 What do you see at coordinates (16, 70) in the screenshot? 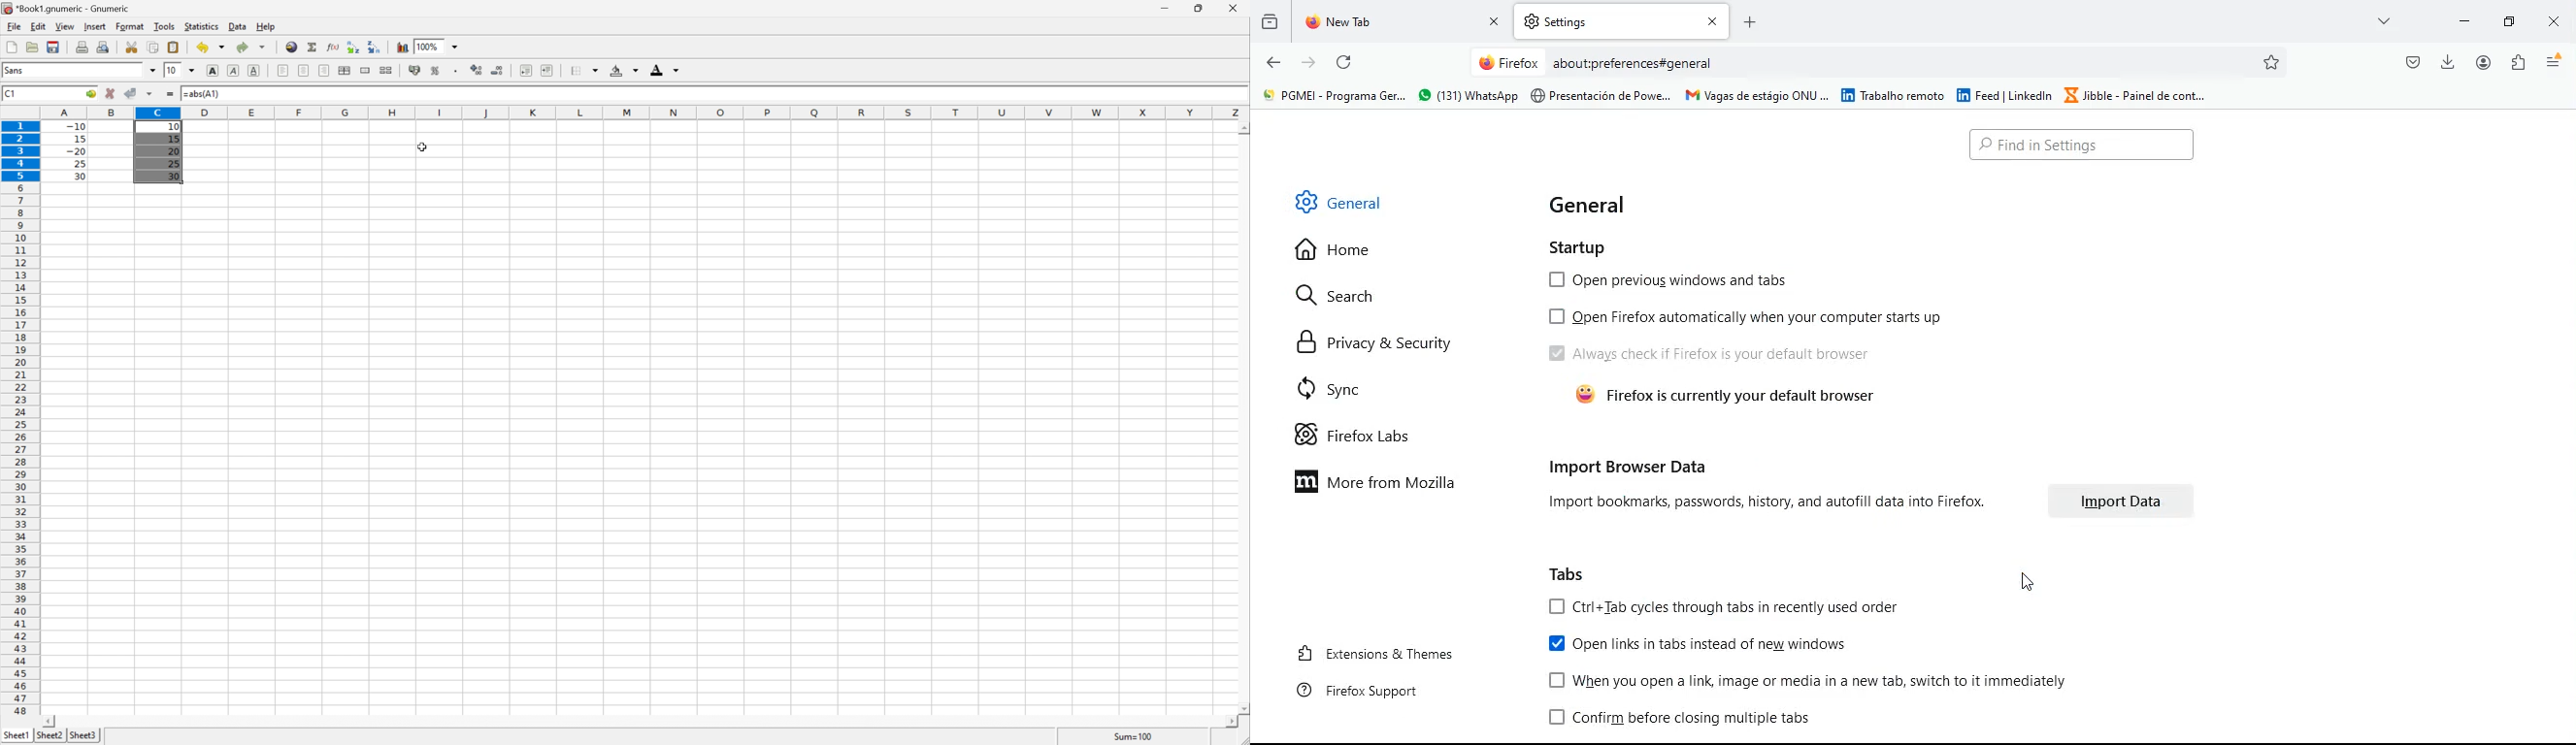
I see `Sans` at bounding box center [16, 70].